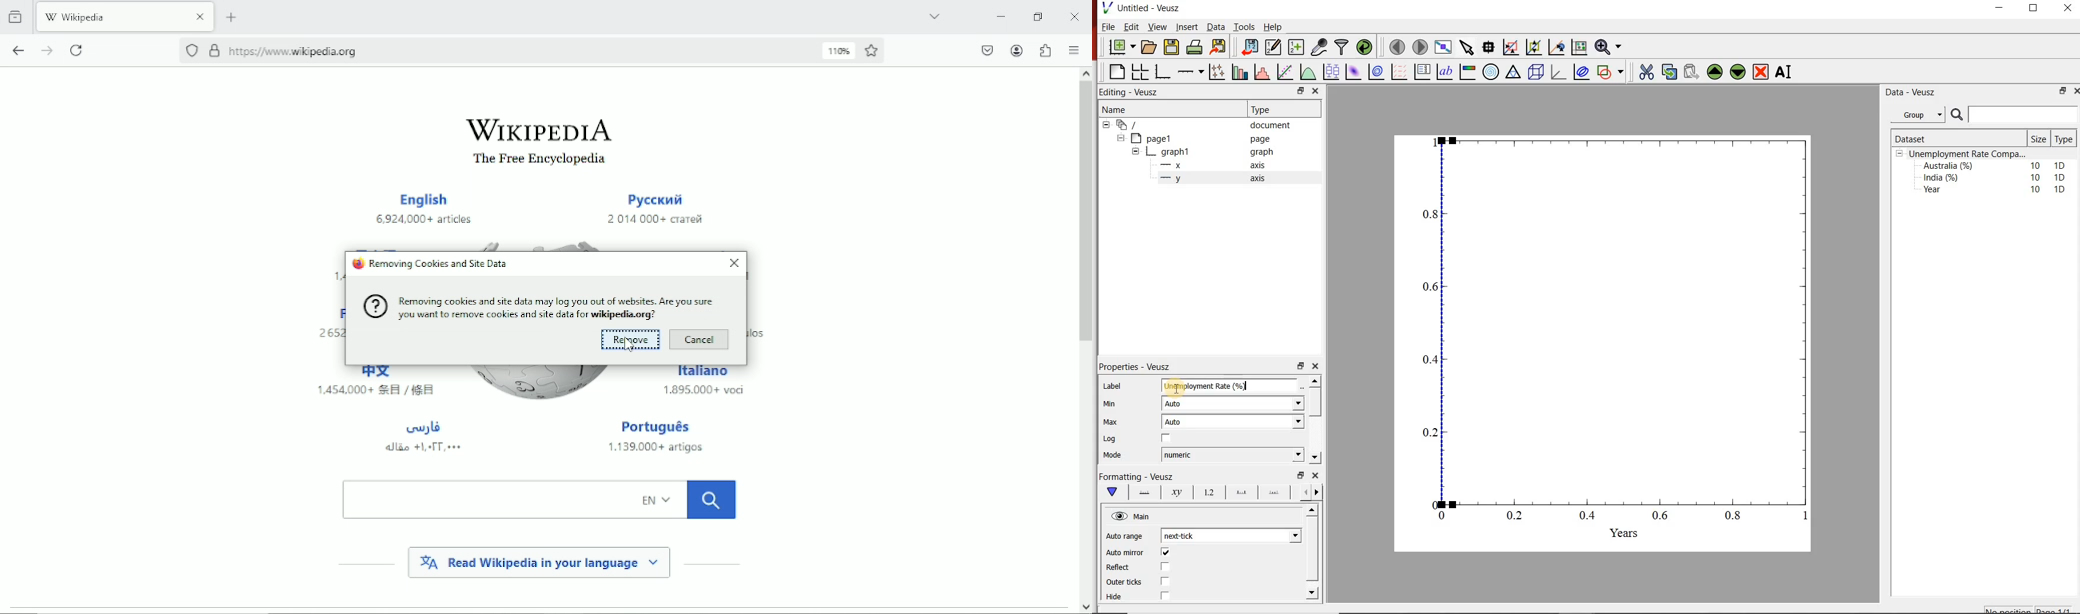  What do you see at coordinates (1130, 26) in the screenshot?
I see `Edit` at bounding box center [1130, 26].